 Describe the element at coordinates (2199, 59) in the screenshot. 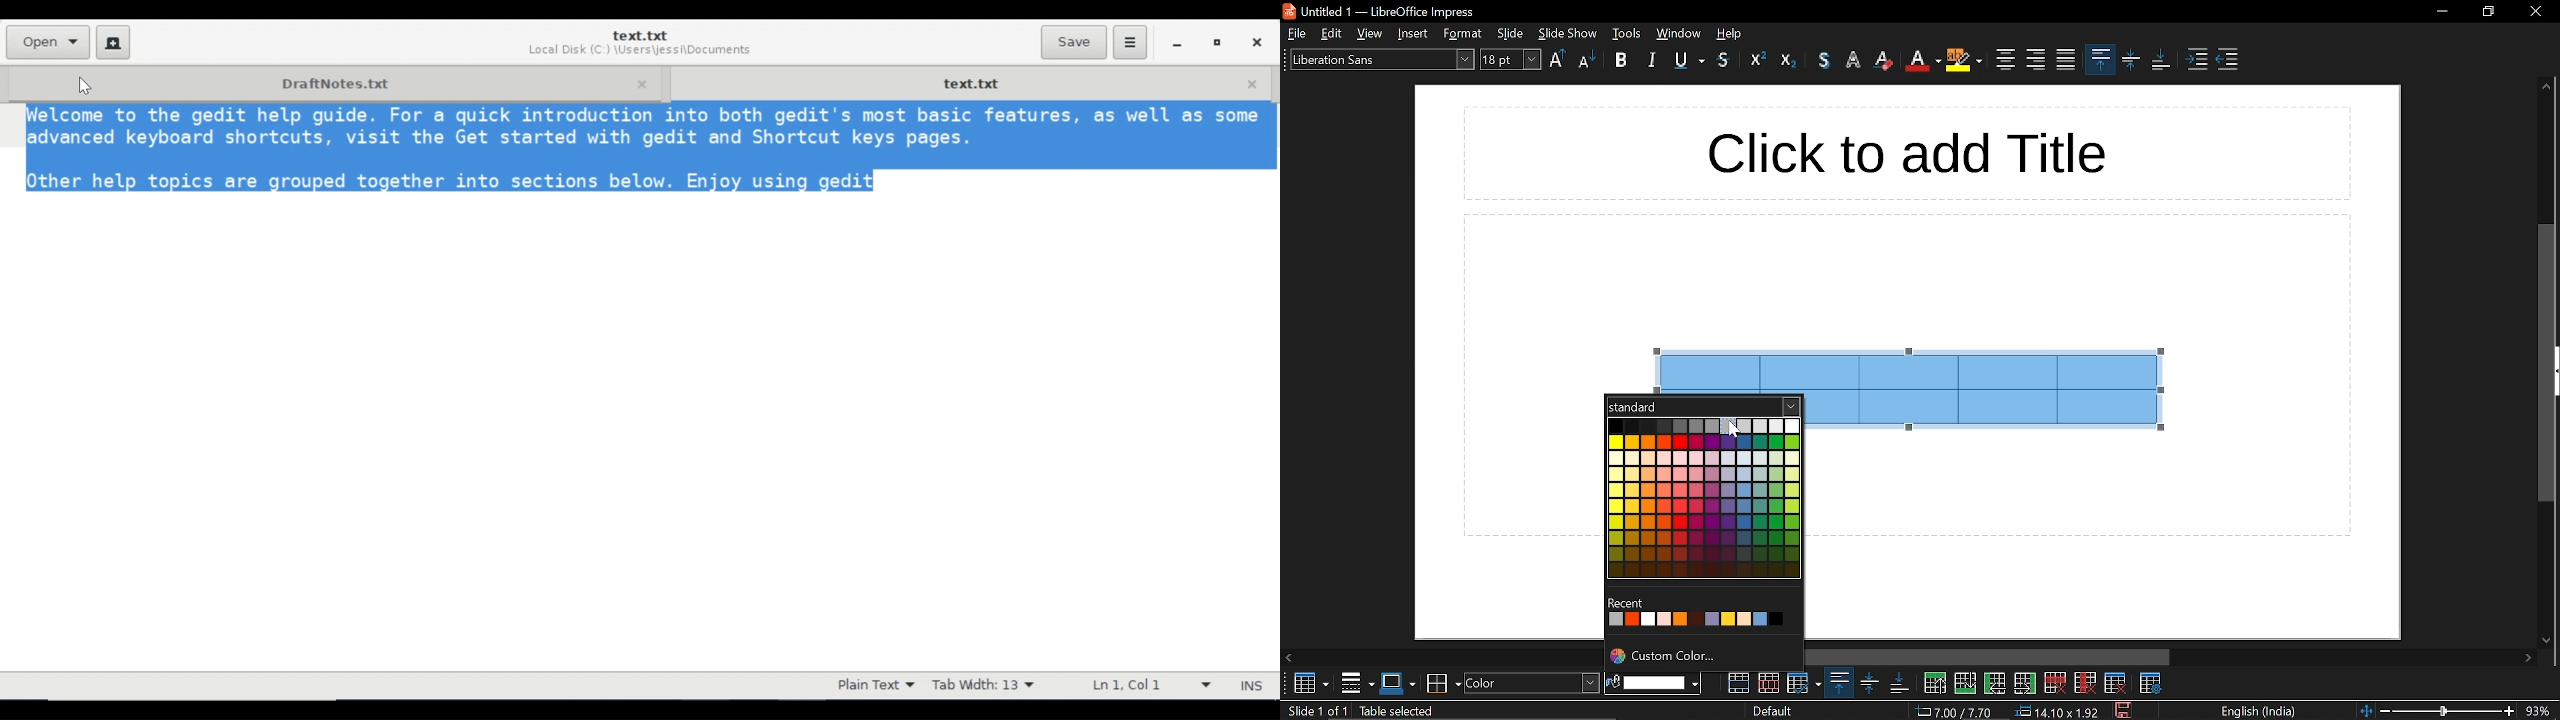

I see `increase indent` at that location.